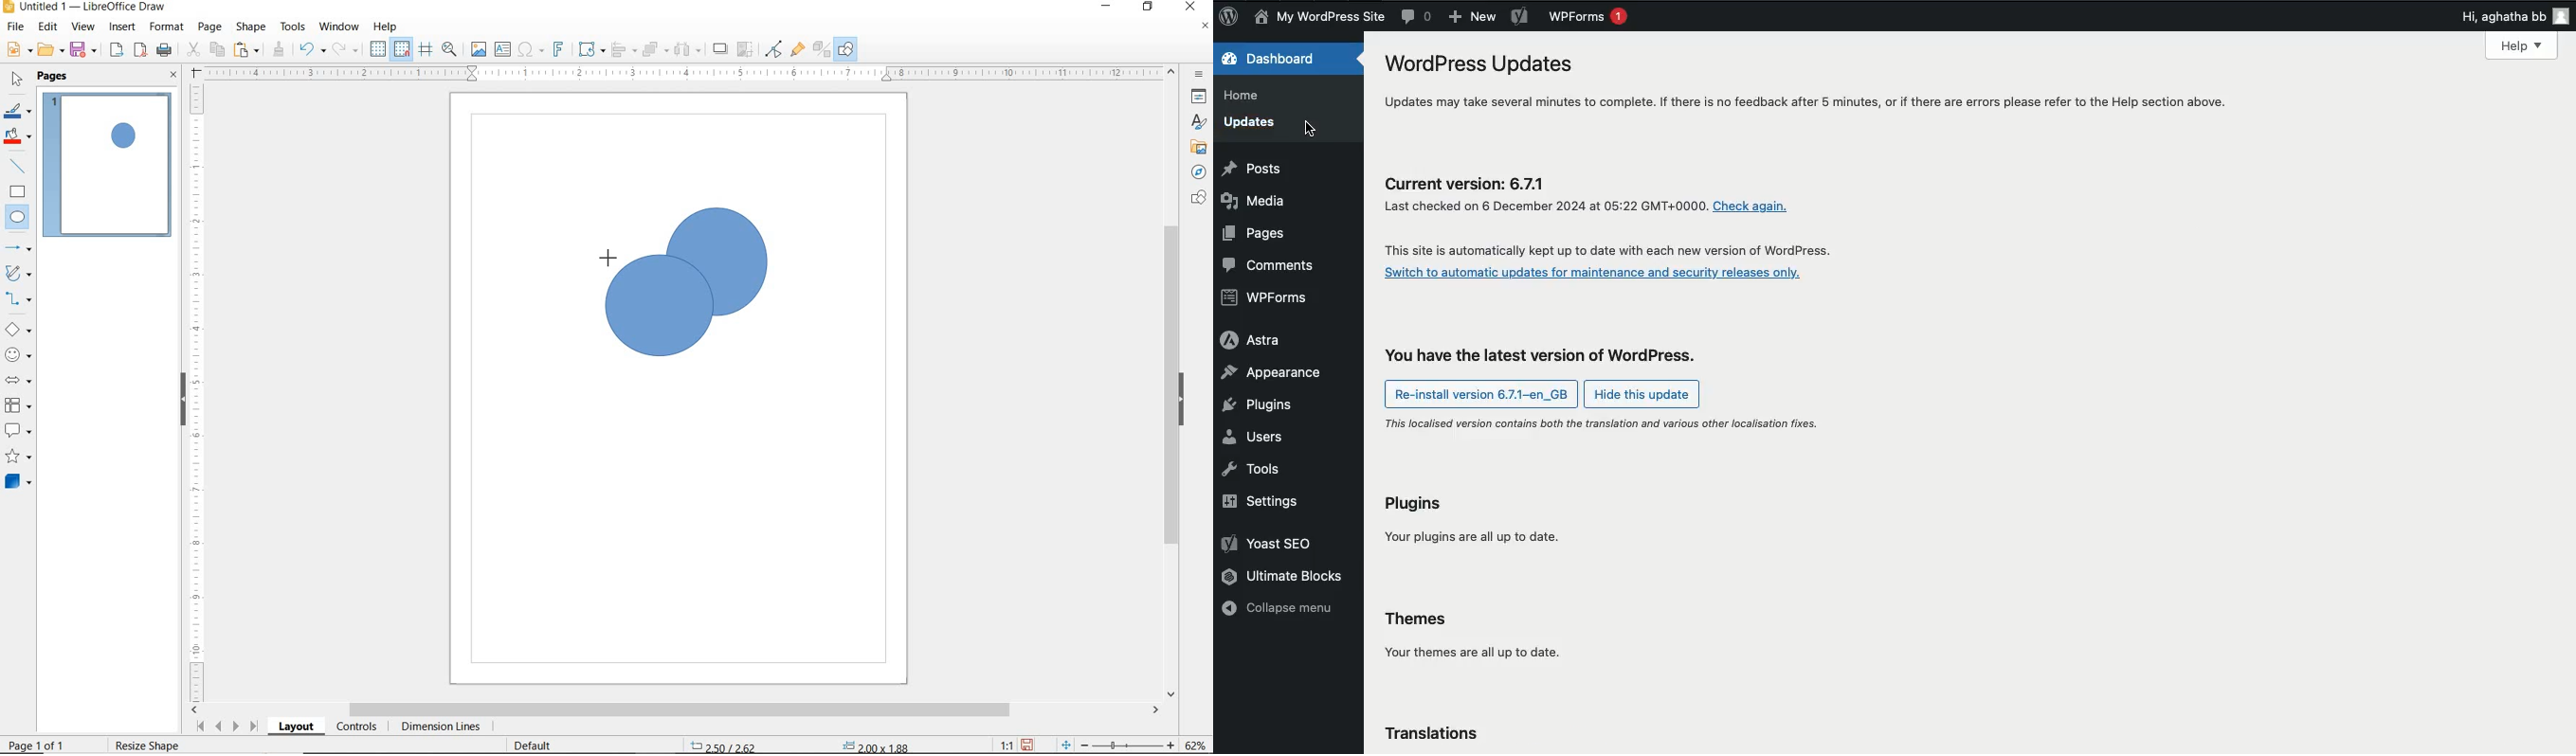 The width and height of the screenshot is (2576, 756). What do you see at coordinates (745, 49) in the screenshot?
I see `CROP IMAGE` at bounding box center [745, 49].